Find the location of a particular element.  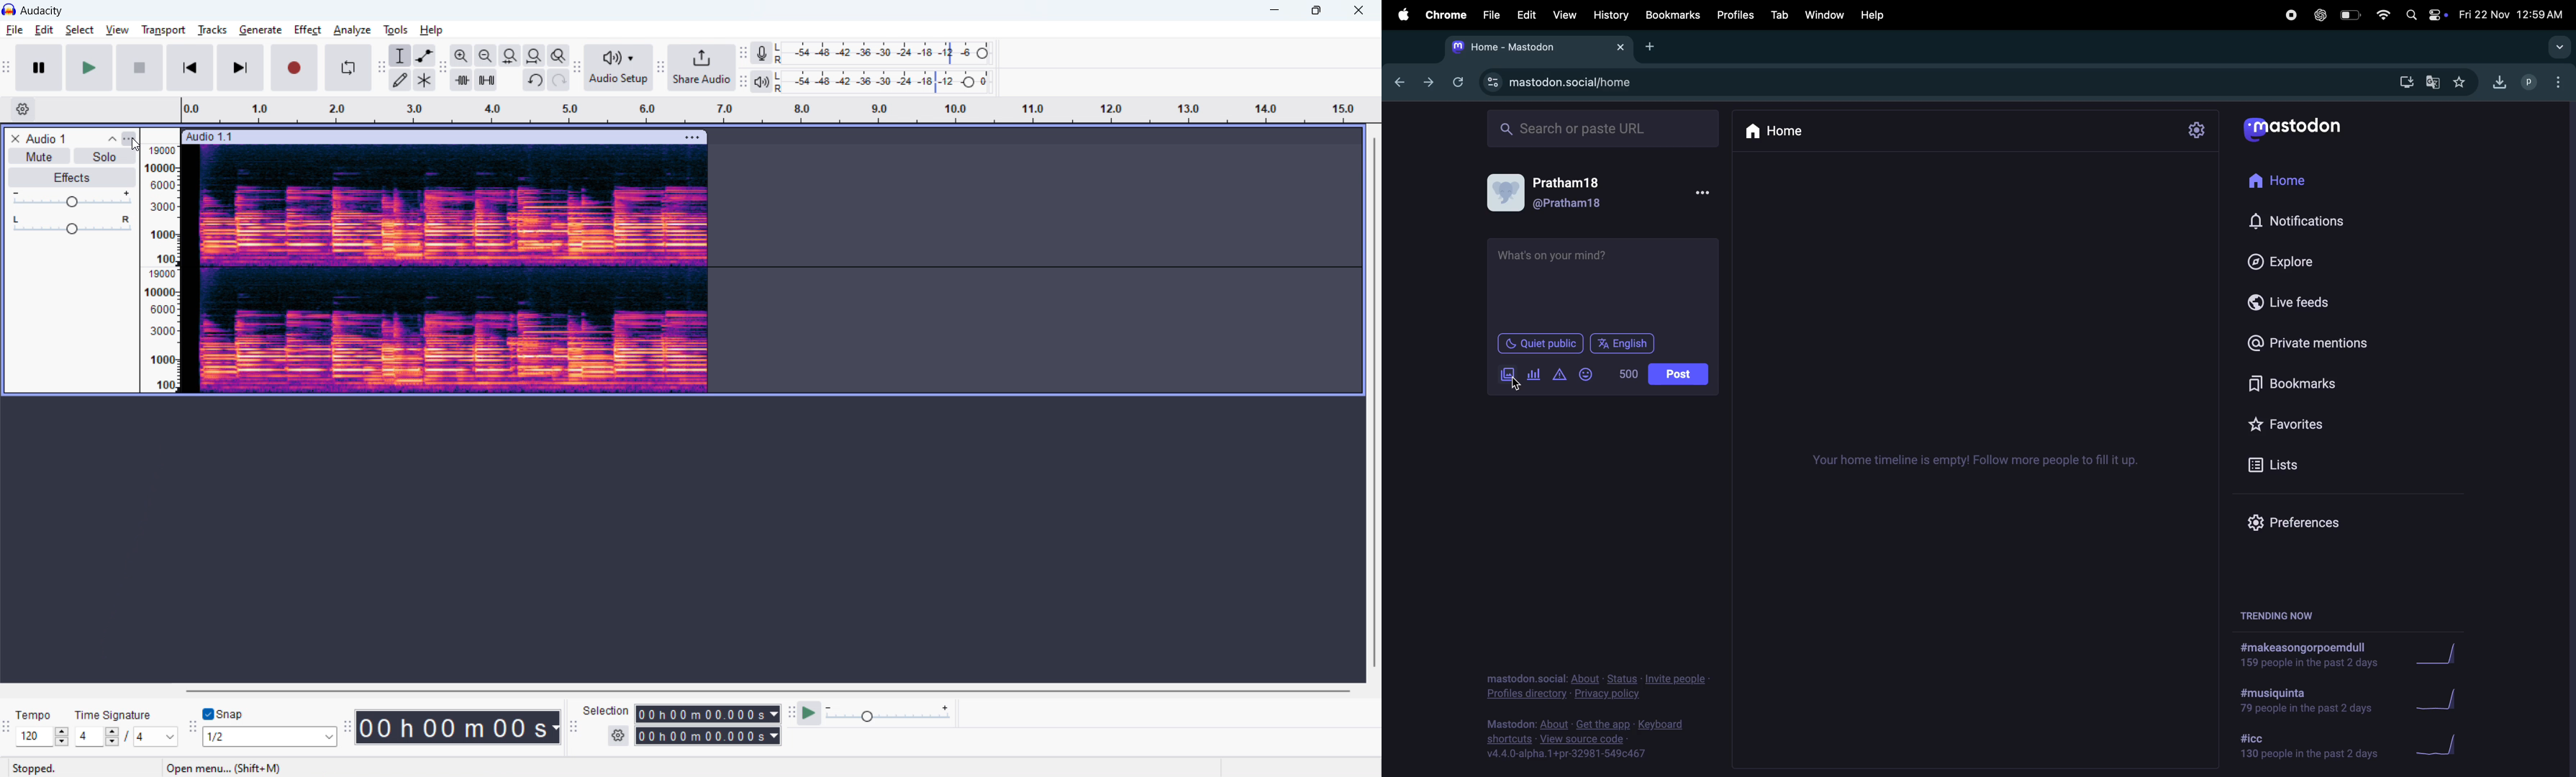

silence audiio selection is located at coordinates (486, 80).